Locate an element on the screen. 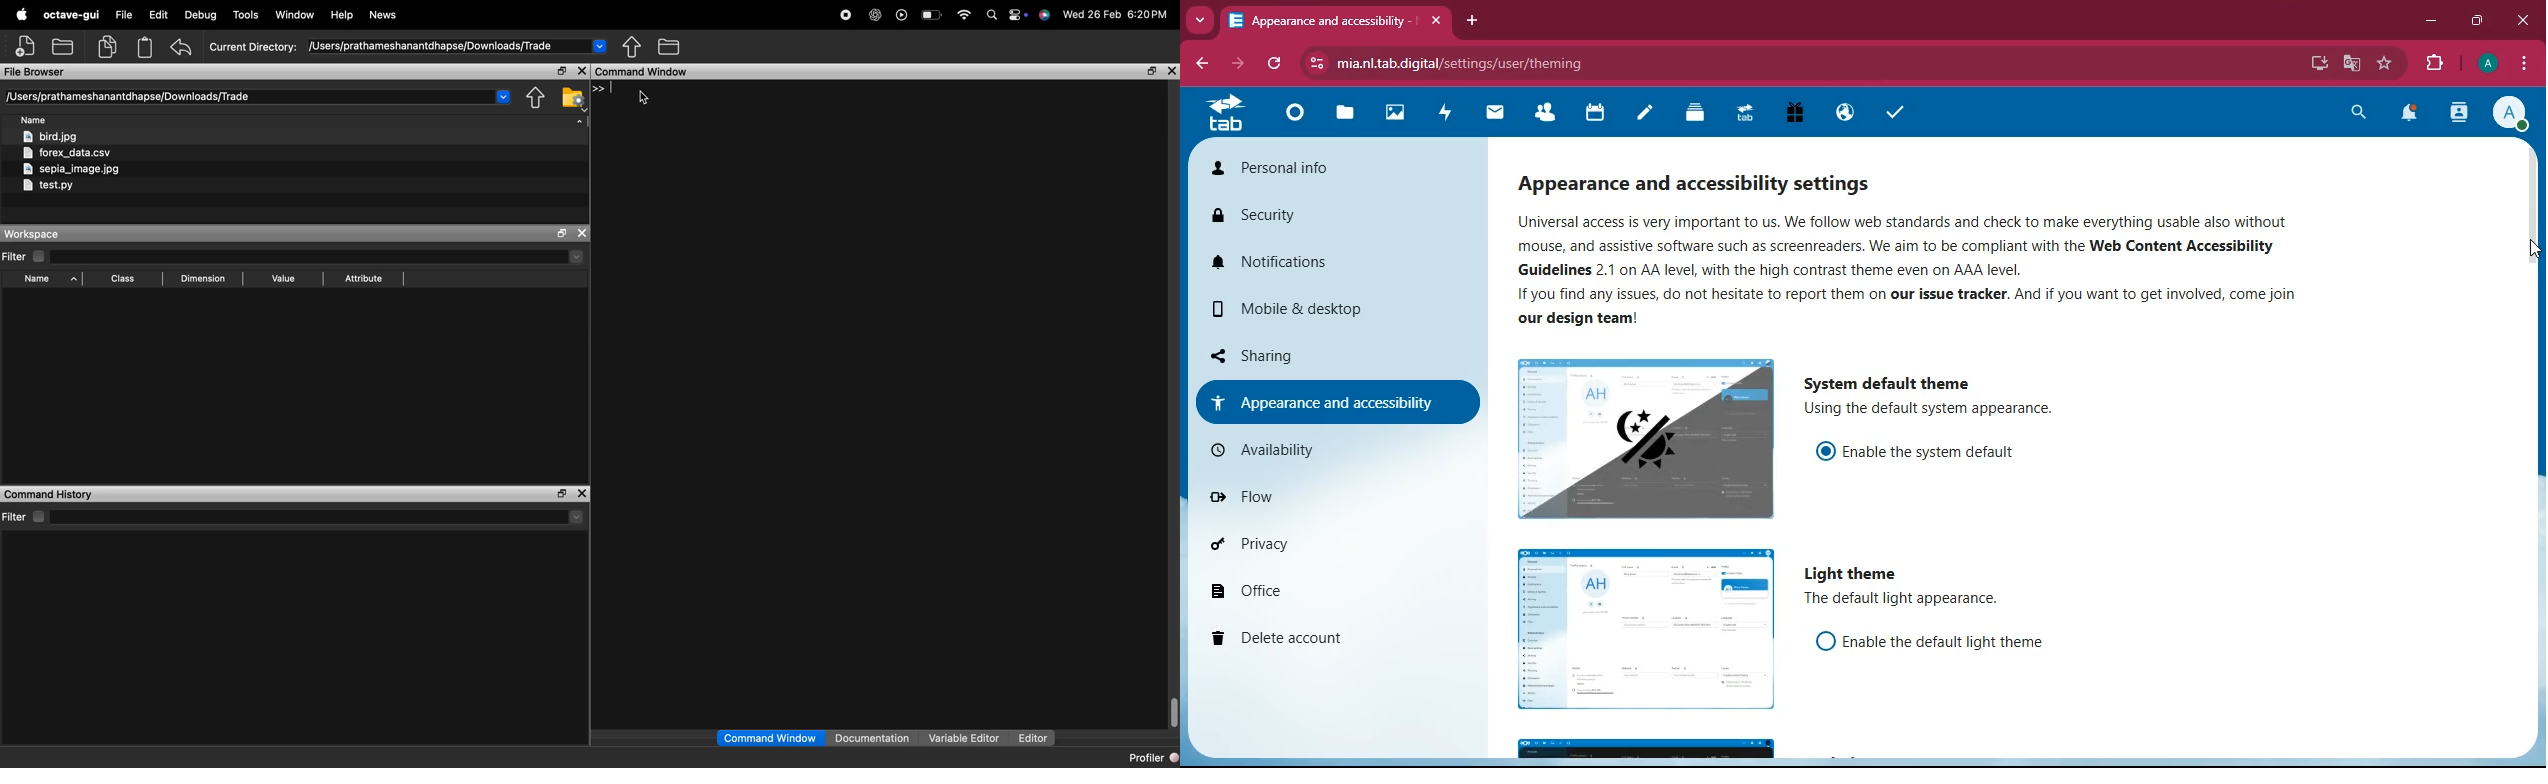 The image size is (2548, 784). layers is located at coordinates (1697, 115).